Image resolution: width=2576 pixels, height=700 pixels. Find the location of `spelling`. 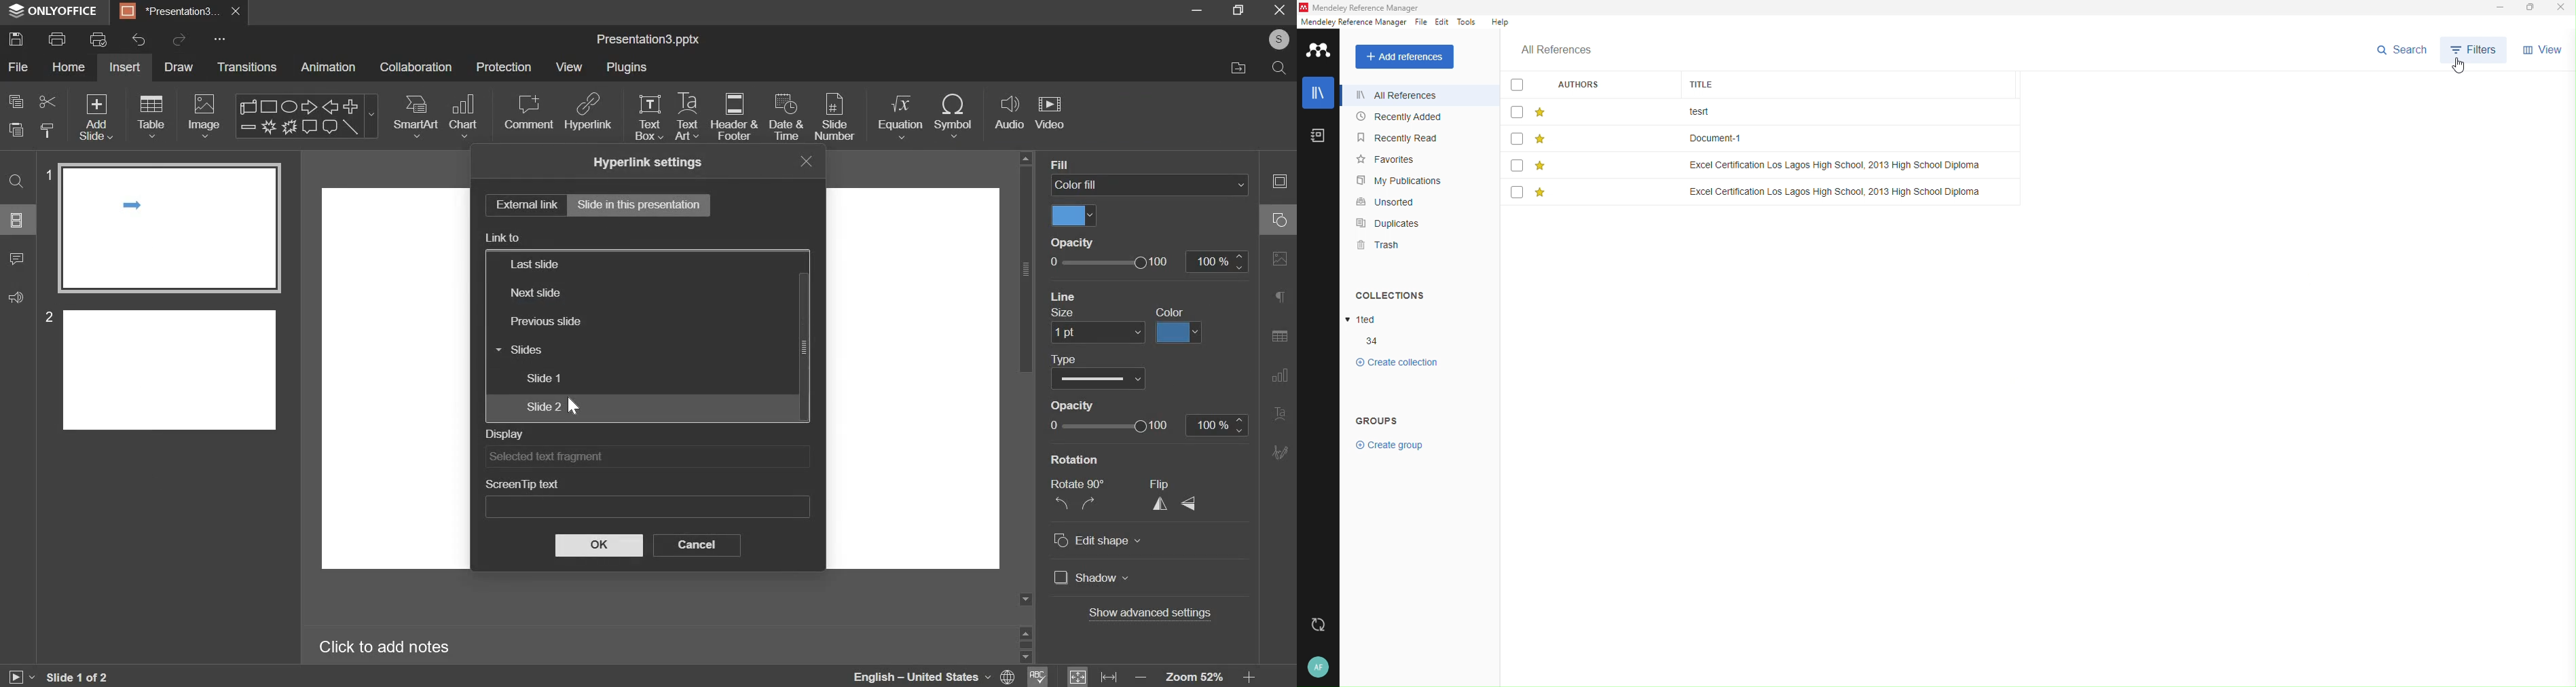

spelling is located at coordinates (1037, 675).